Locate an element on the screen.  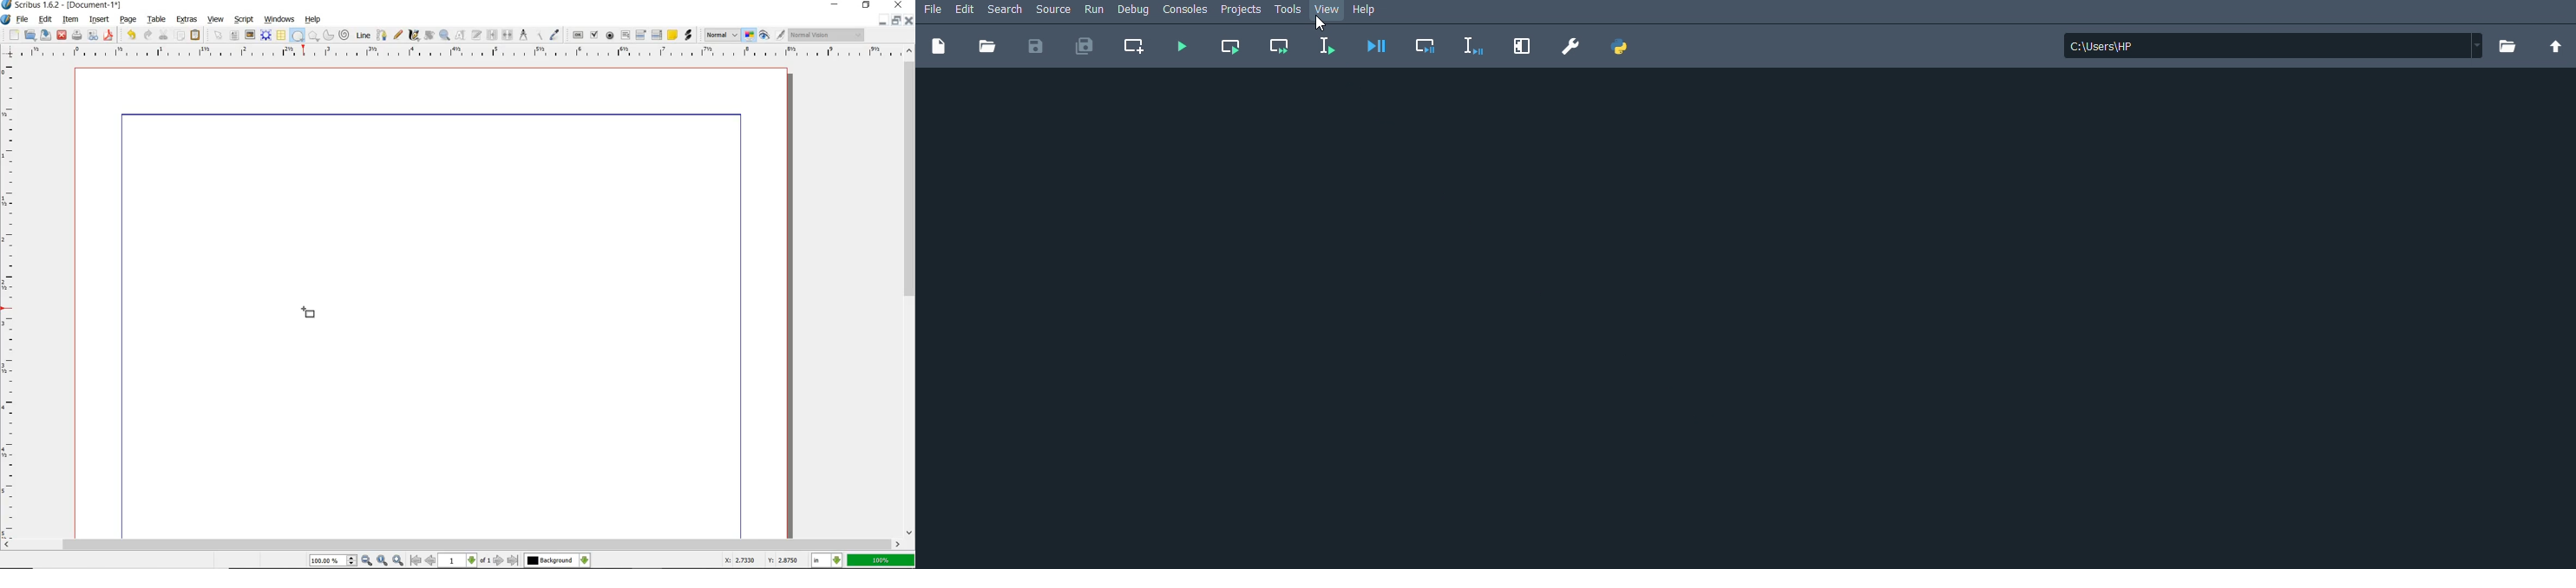
zoom in is located at coordinates (367, 561).